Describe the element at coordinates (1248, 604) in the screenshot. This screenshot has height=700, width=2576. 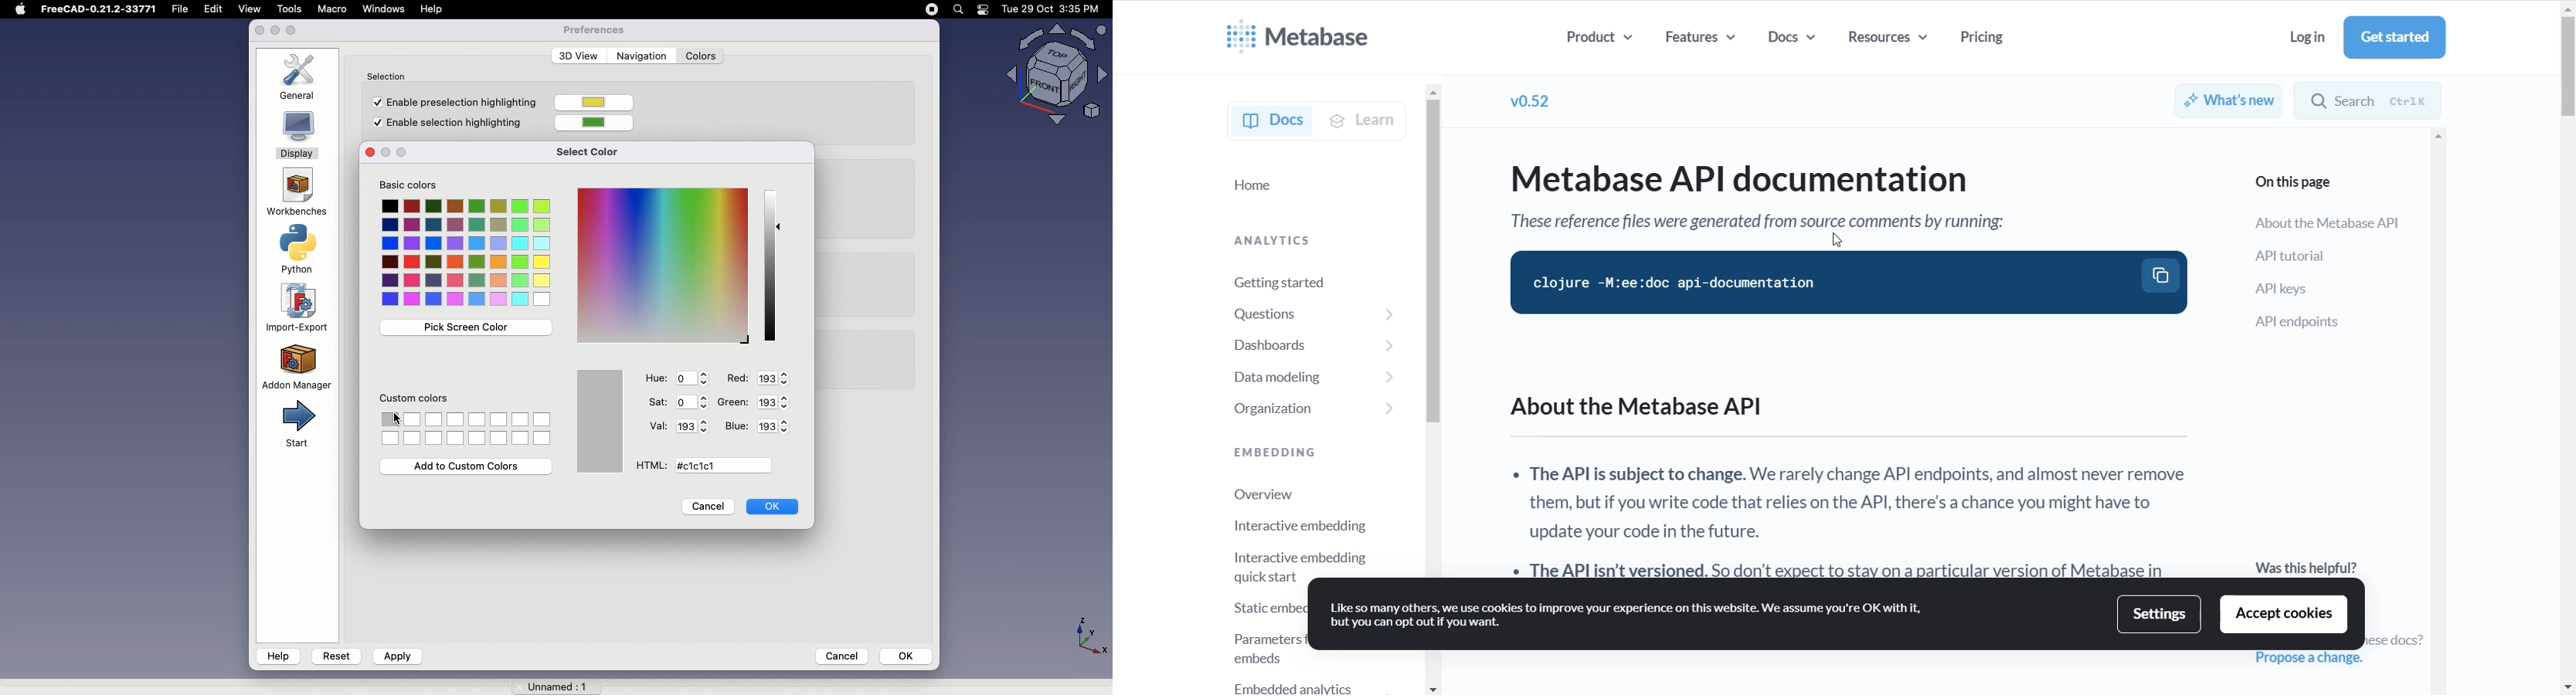
I see `static embedding` at that location.